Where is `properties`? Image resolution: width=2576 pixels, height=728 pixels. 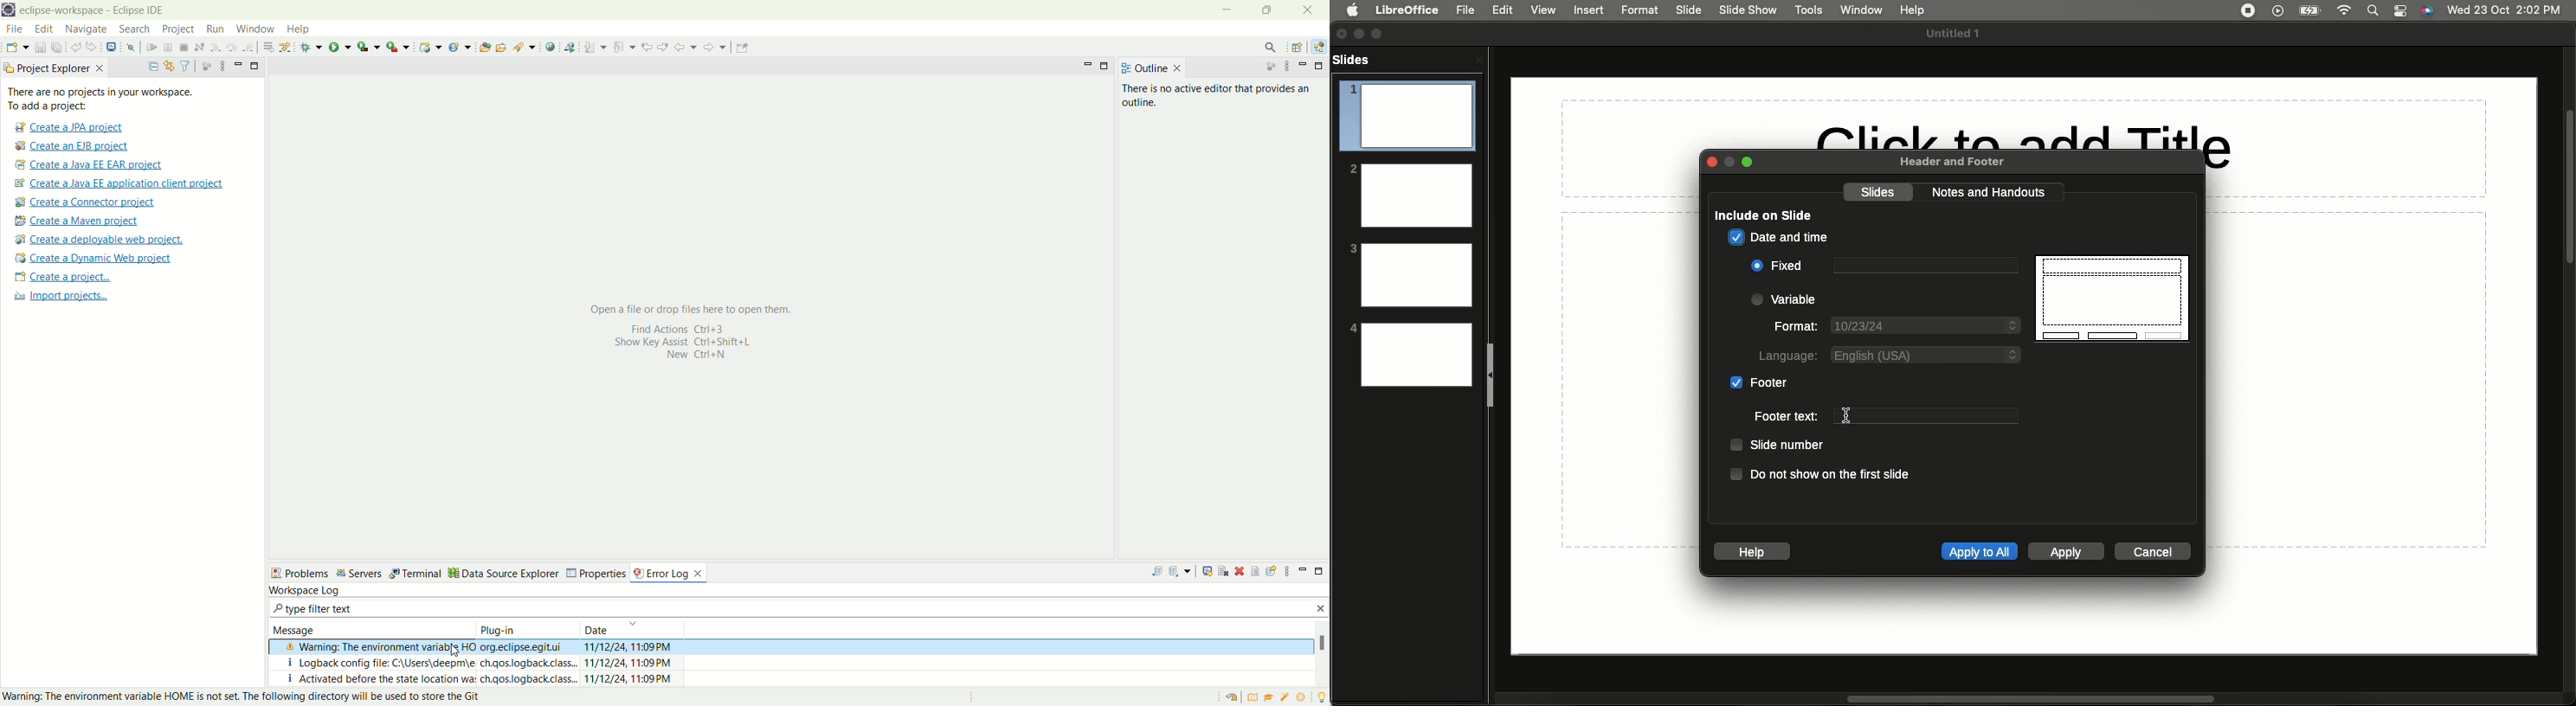
properties is located at coordinates (612, 572).